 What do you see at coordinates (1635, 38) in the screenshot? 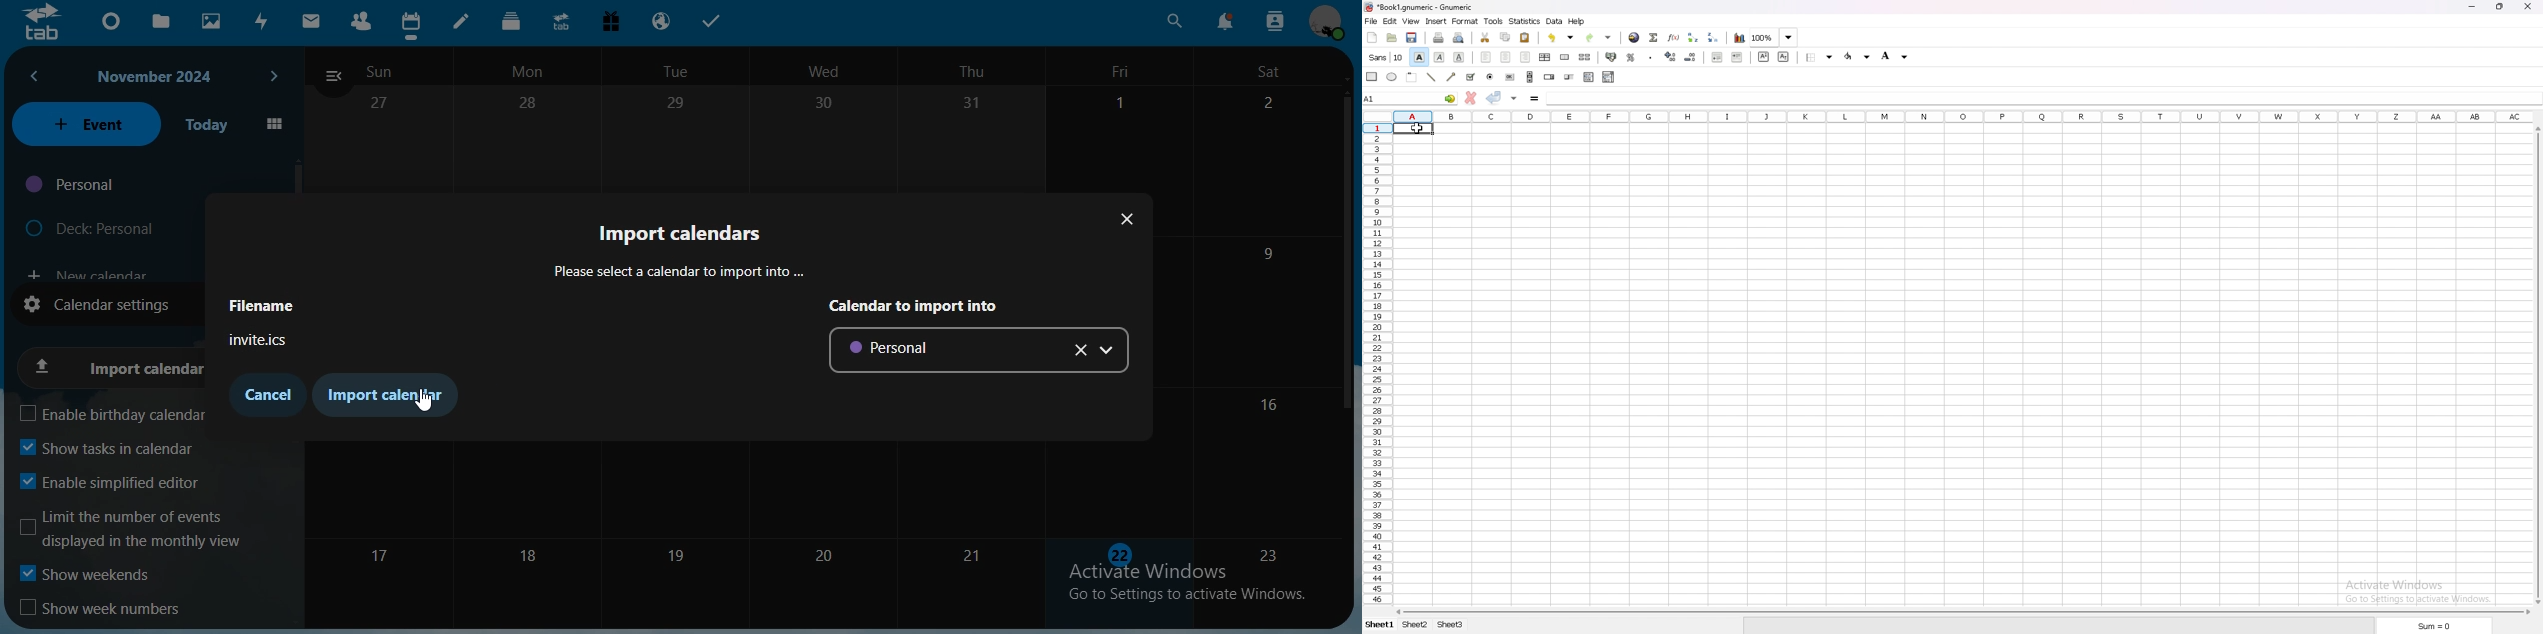
I see `hyperlink` at bounding box center [1635, 38].